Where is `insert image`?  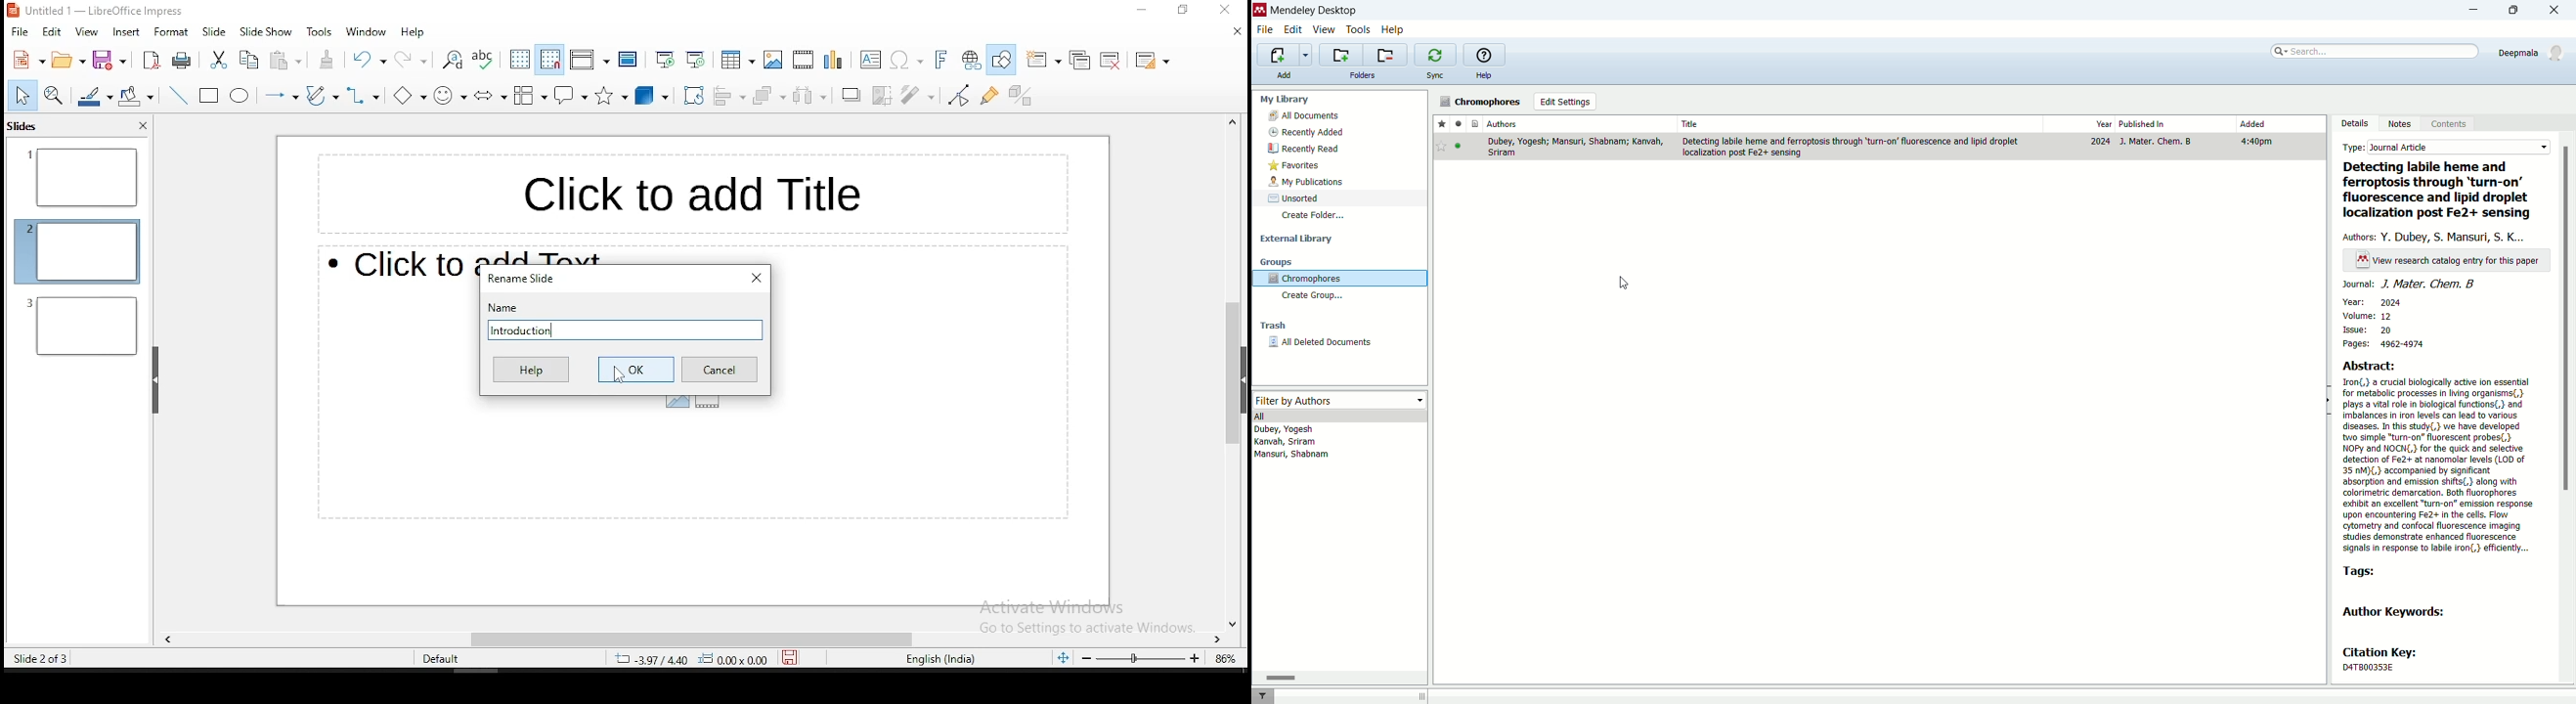 insert image is located at coordinates (774, 60).